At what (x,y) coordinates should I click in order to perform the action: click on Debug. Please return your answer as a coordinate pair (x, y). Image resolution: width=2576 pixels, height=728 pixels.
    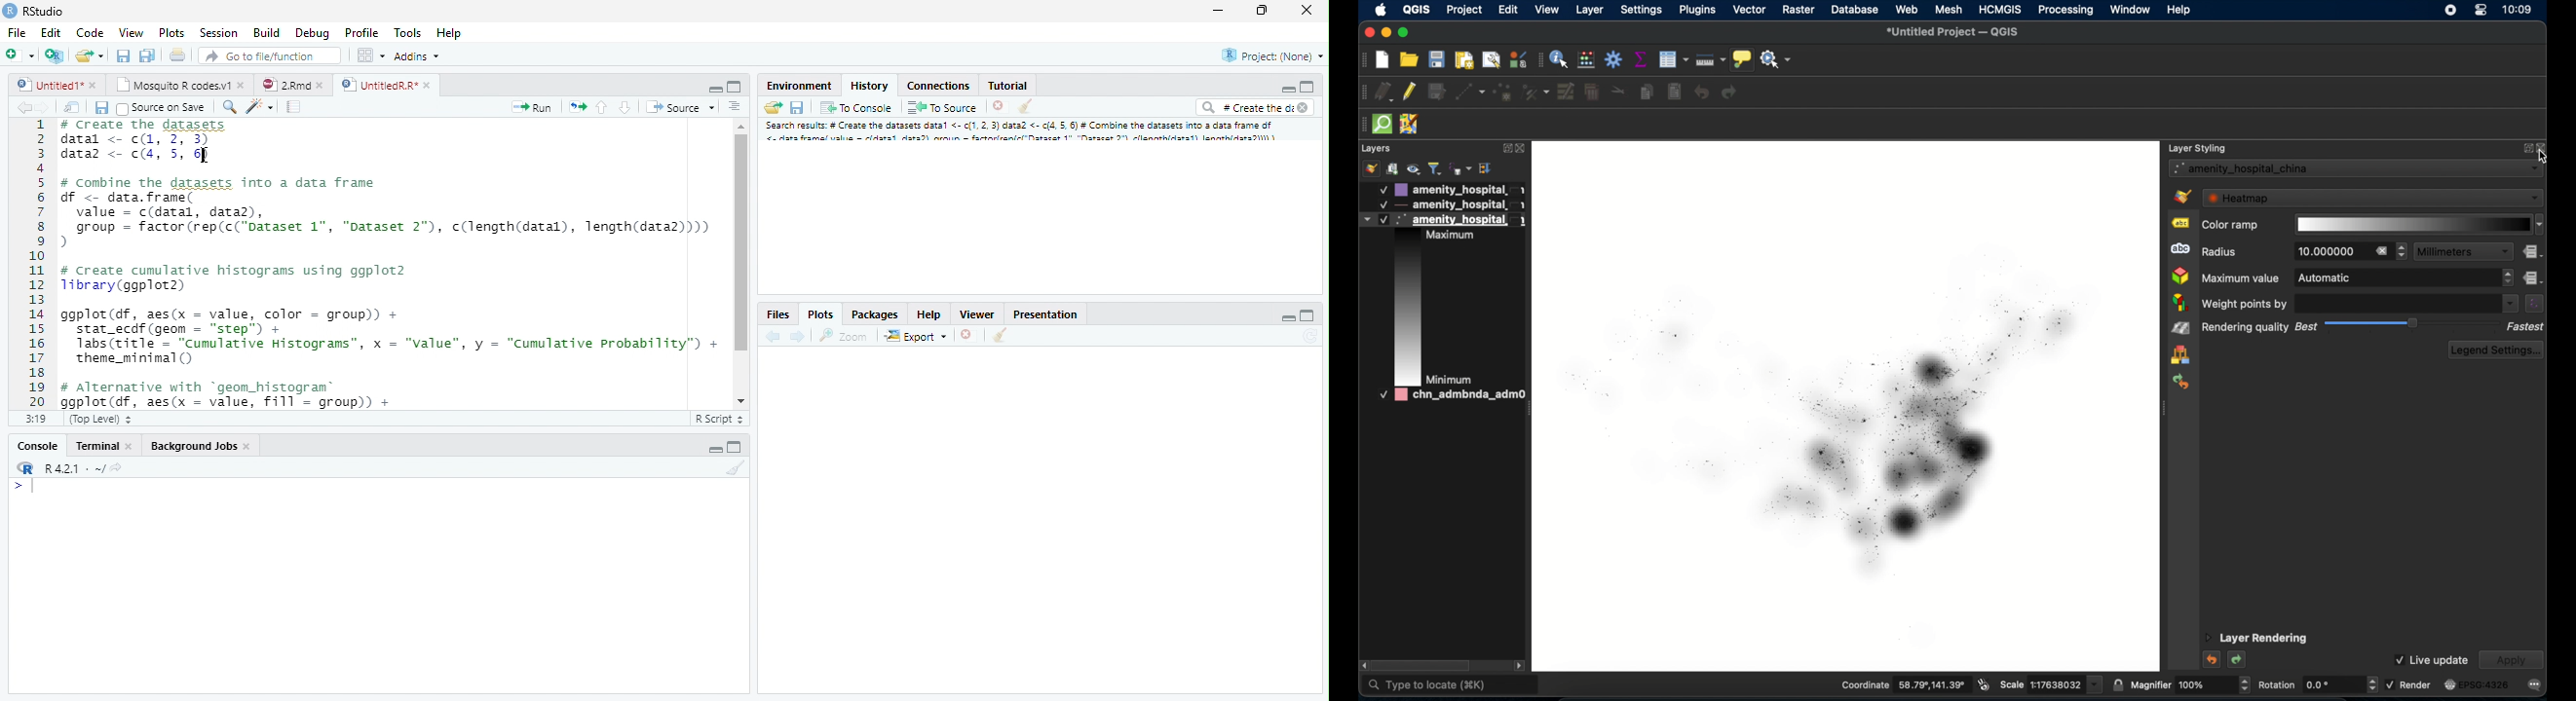
    Looking at the image, I should click on (339, 33).